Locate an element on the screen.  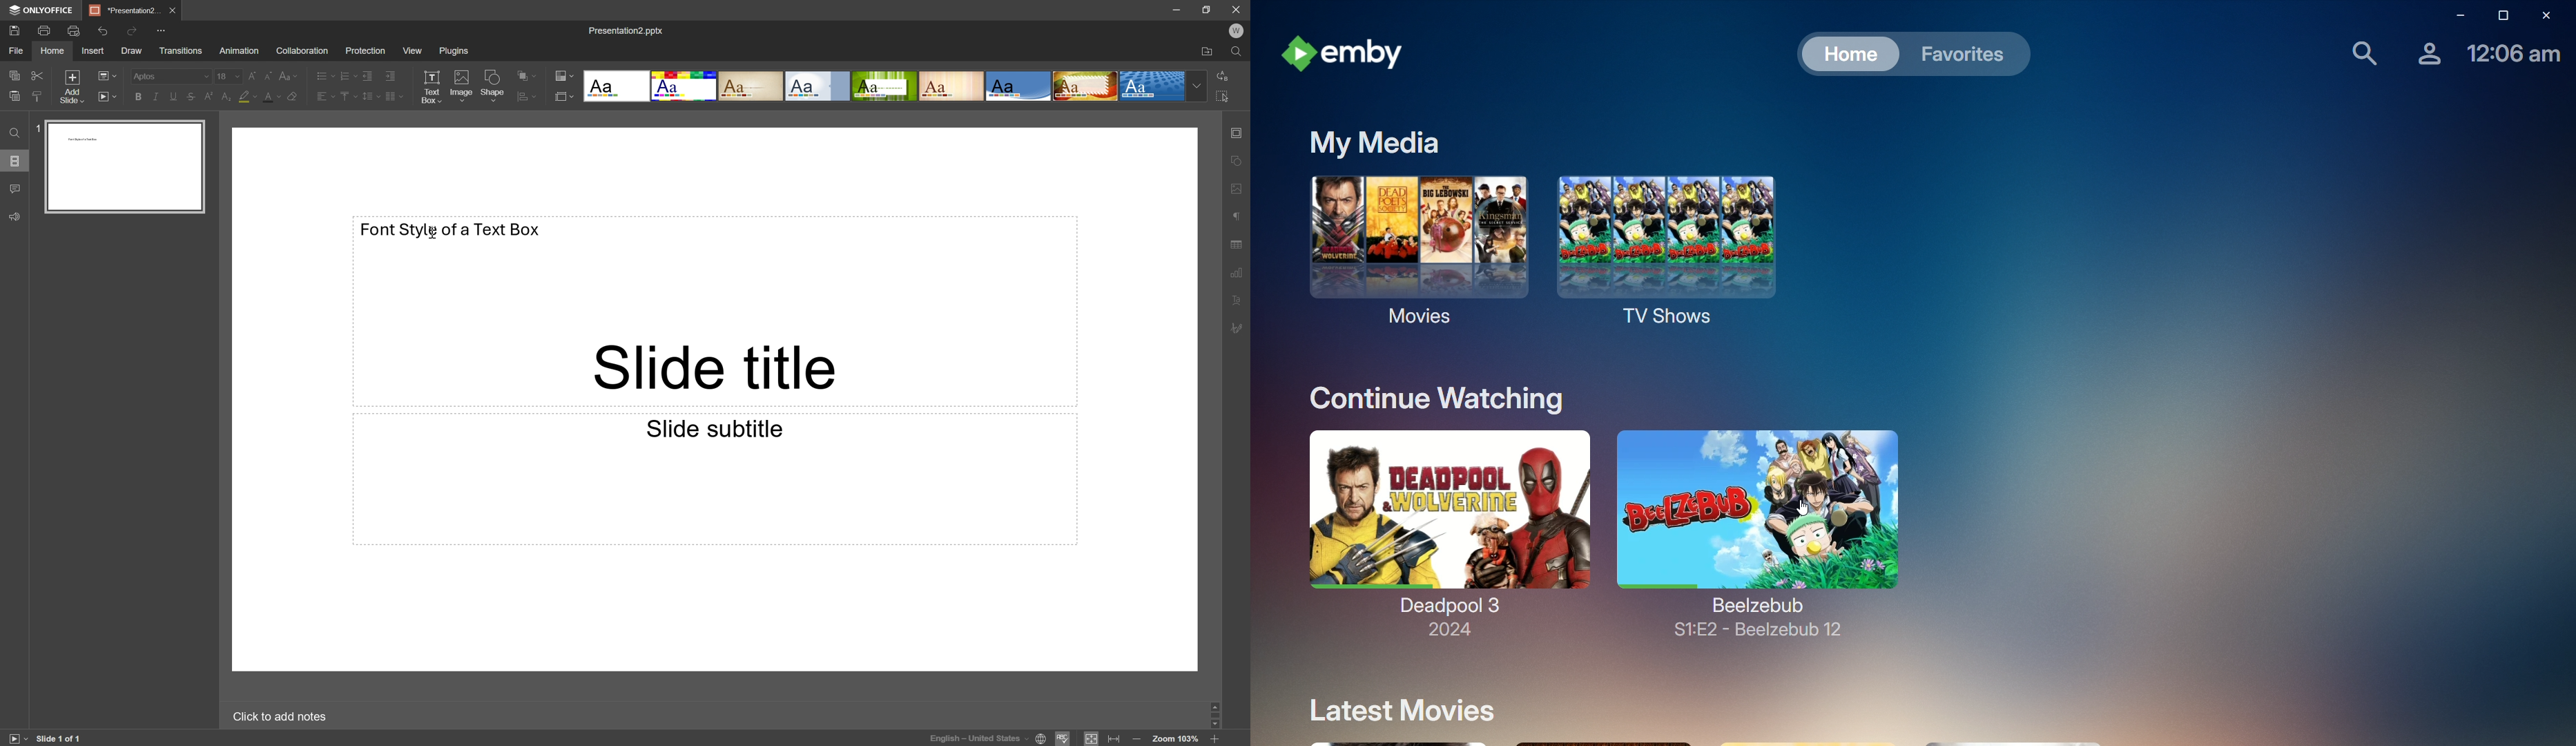
Protection is located at coordinates (365, 51).